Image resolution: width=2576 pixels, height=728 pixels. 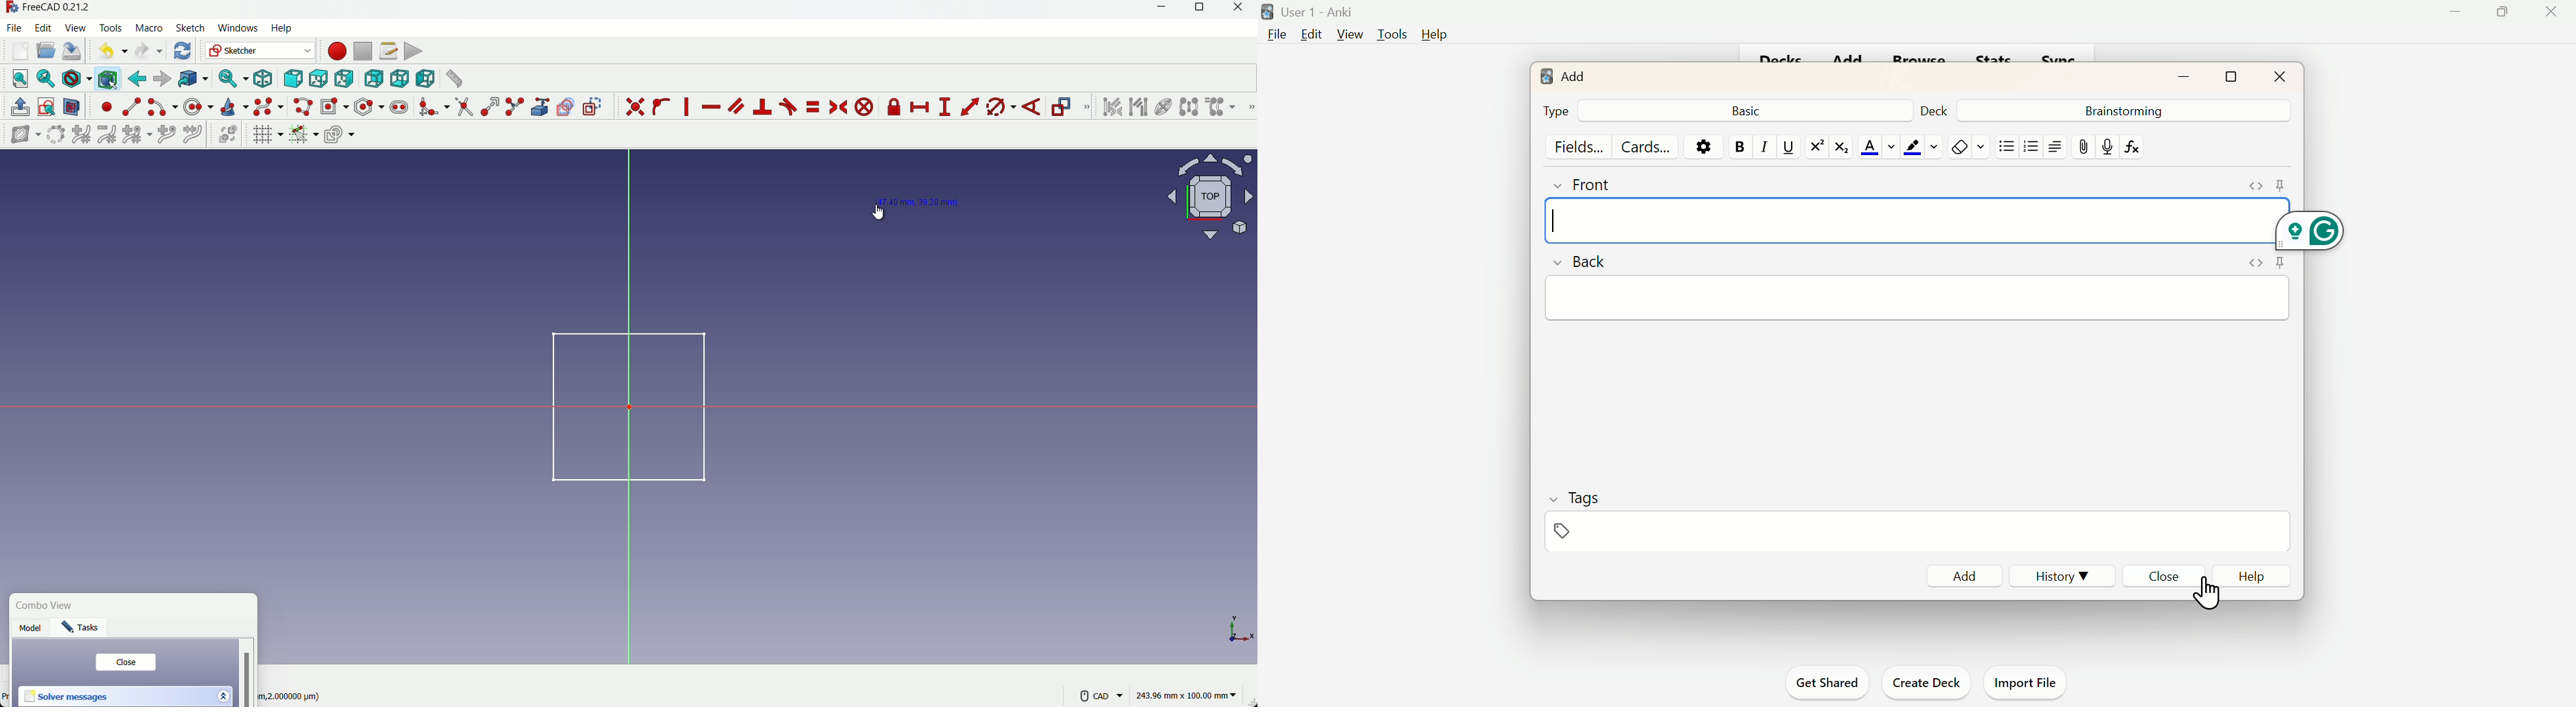 I want to click on switch virtual space, so click(x=229, y=135).